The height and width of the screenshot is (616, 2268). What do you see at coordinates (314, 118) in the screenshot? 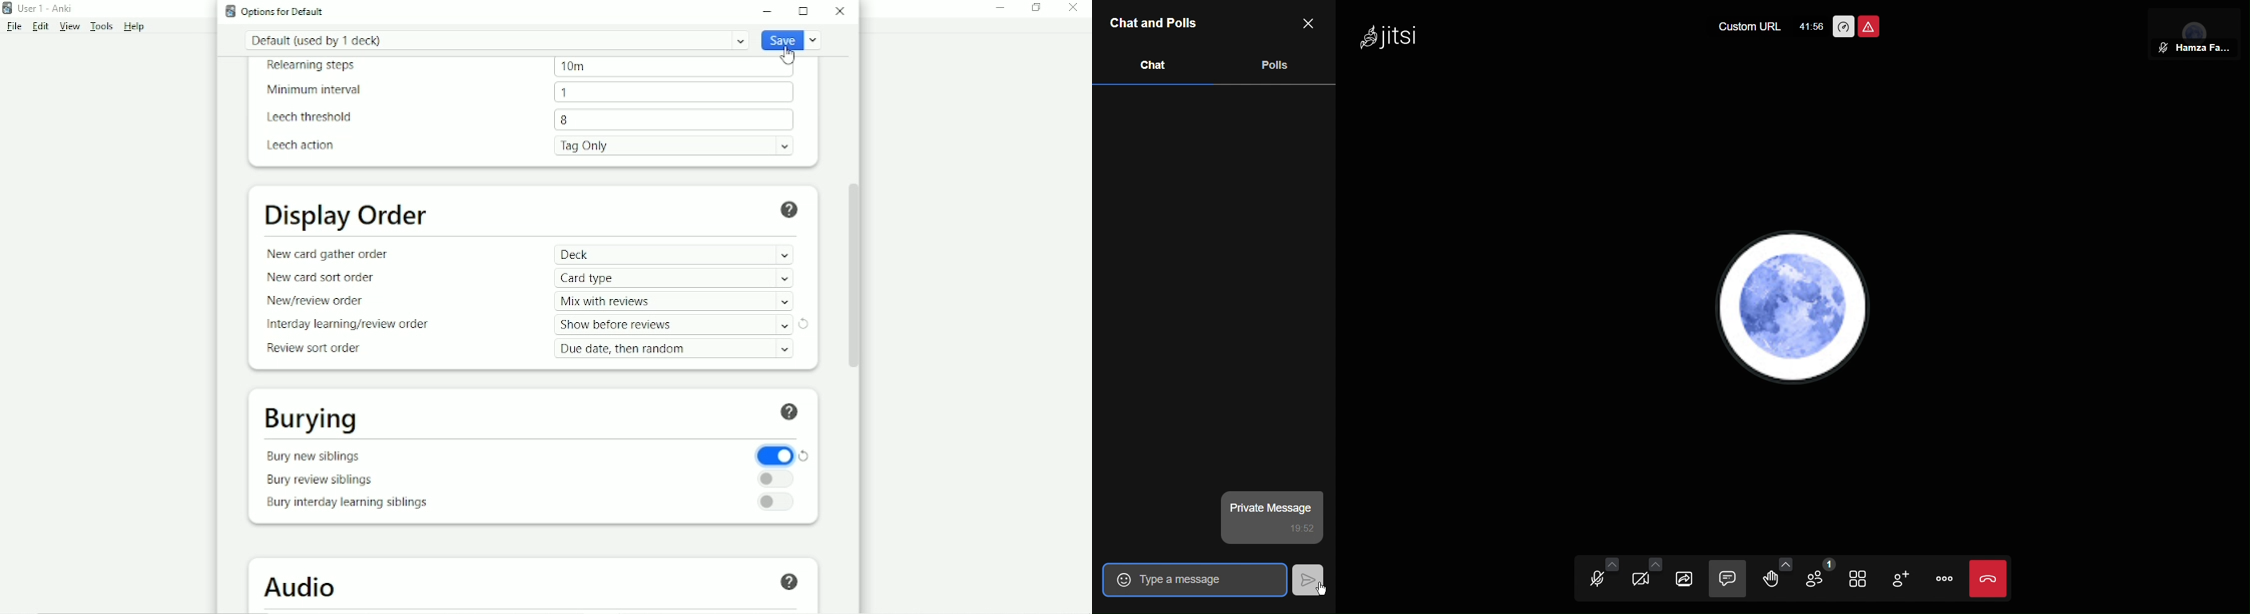
I see `Leech threshold` at bounding box center [314, 118].